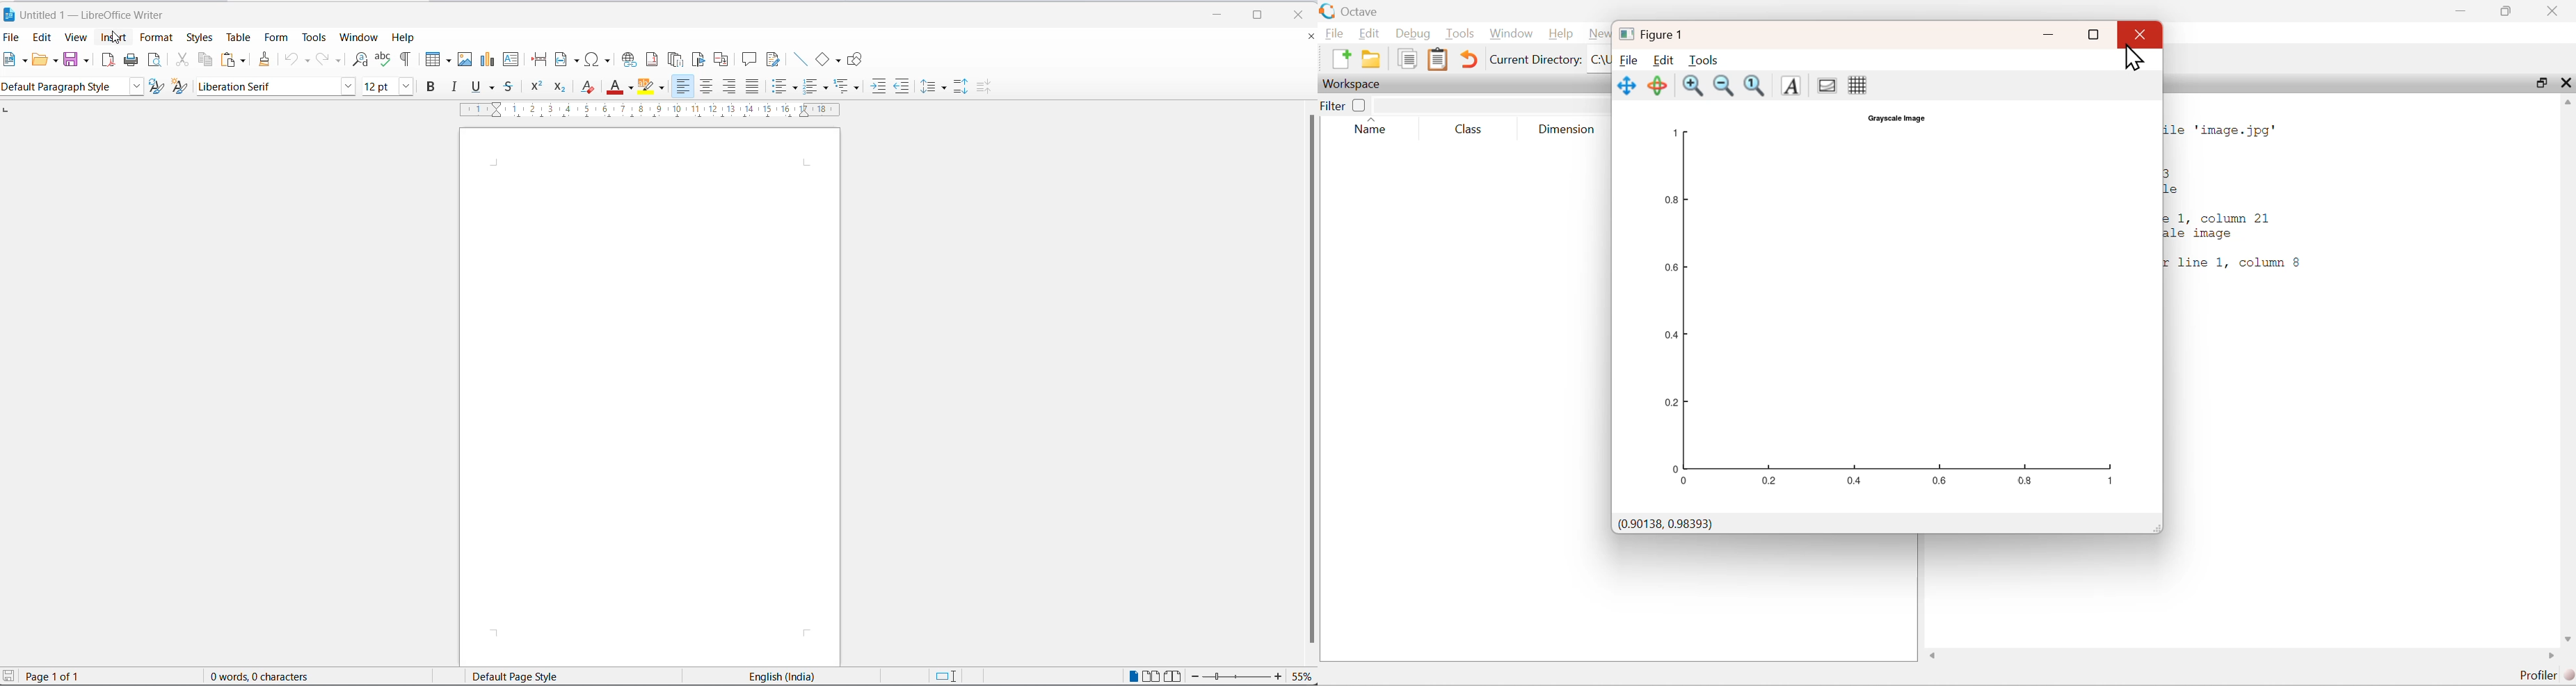 The height and width of the screenshot is (700, 2576). I want to click on bold, so click(434, 87).